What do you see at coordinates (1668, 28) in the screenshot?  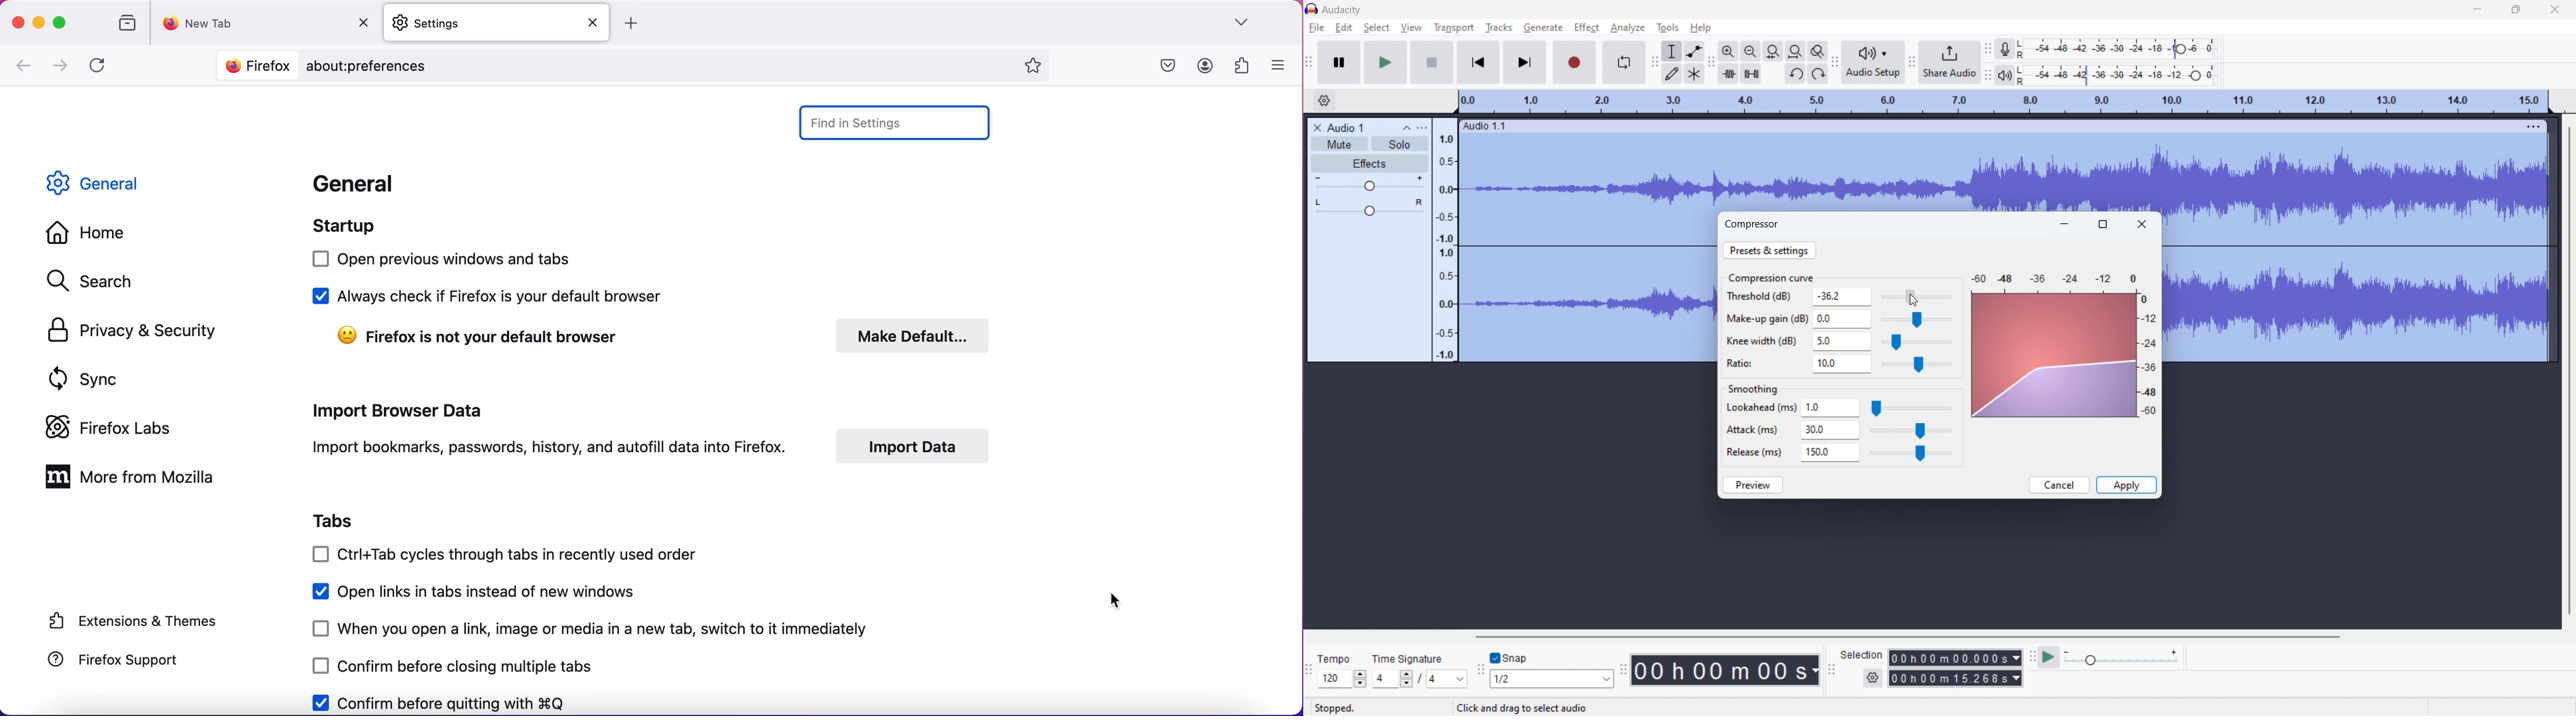 I see `tools` at bounding box center [1668, 28].